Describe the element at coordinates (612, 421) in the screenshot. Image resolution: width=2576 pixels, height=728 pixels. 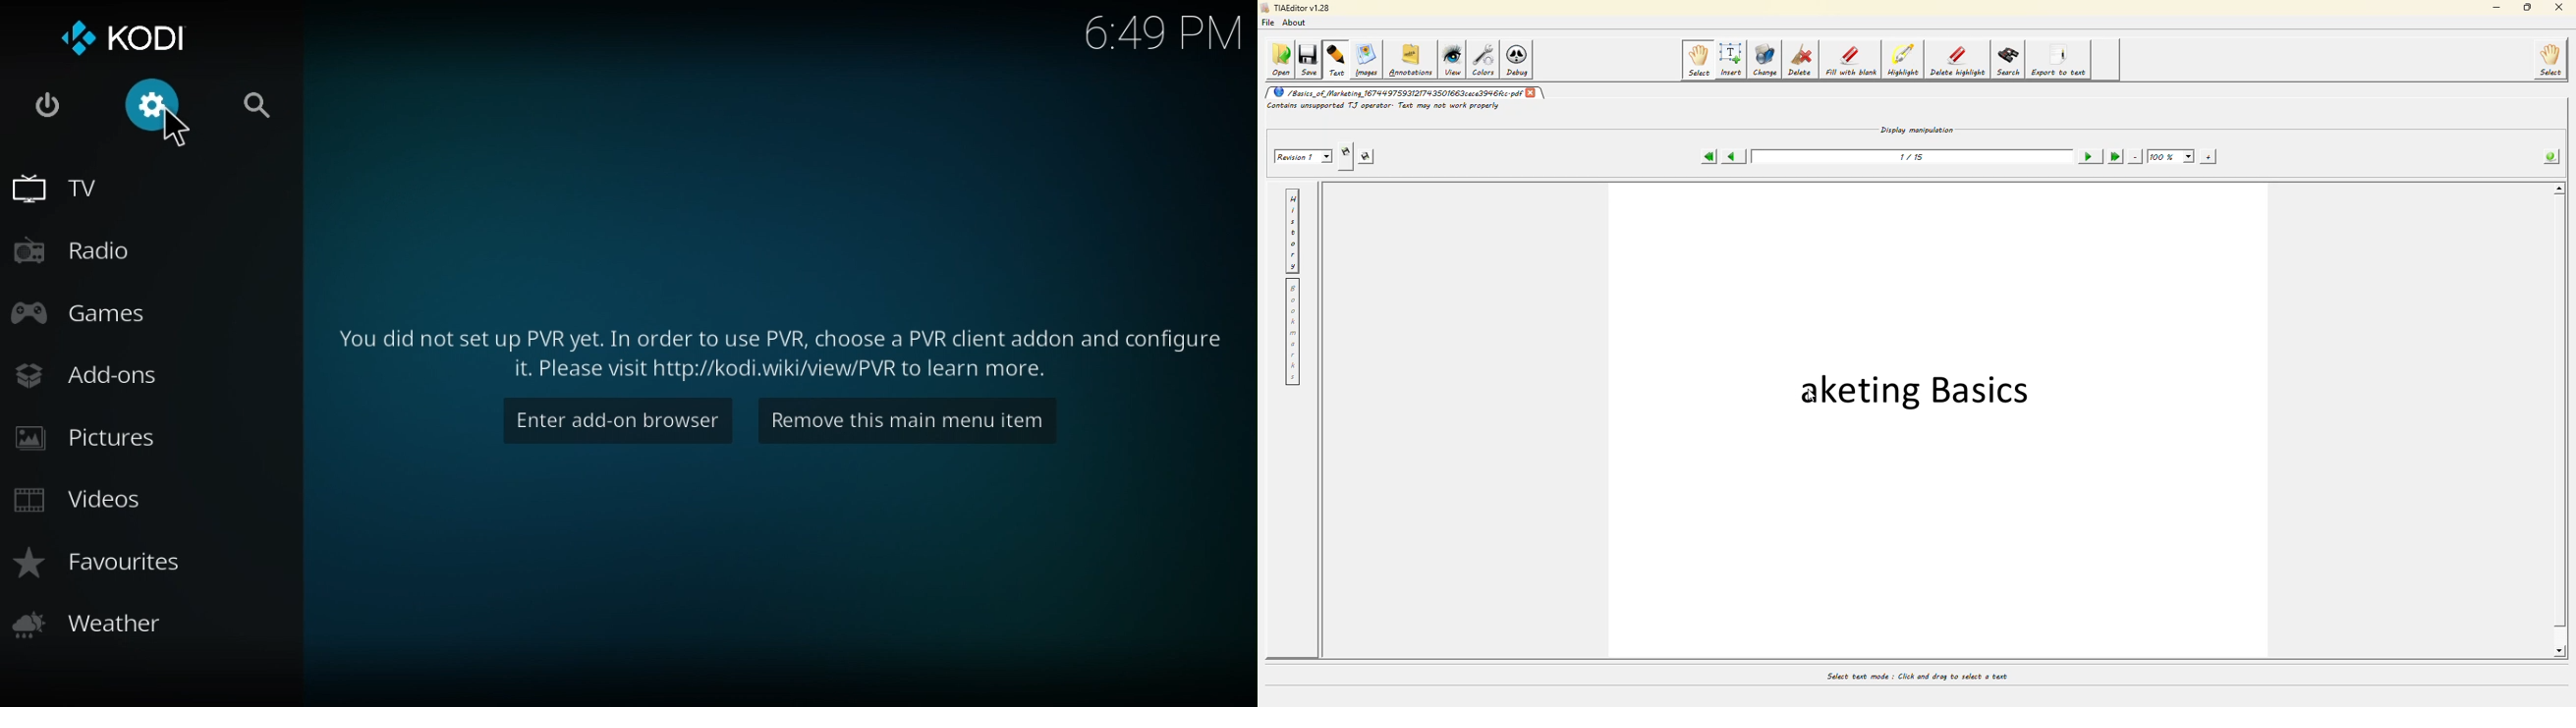
I see `Enter add-on browser` at that location.